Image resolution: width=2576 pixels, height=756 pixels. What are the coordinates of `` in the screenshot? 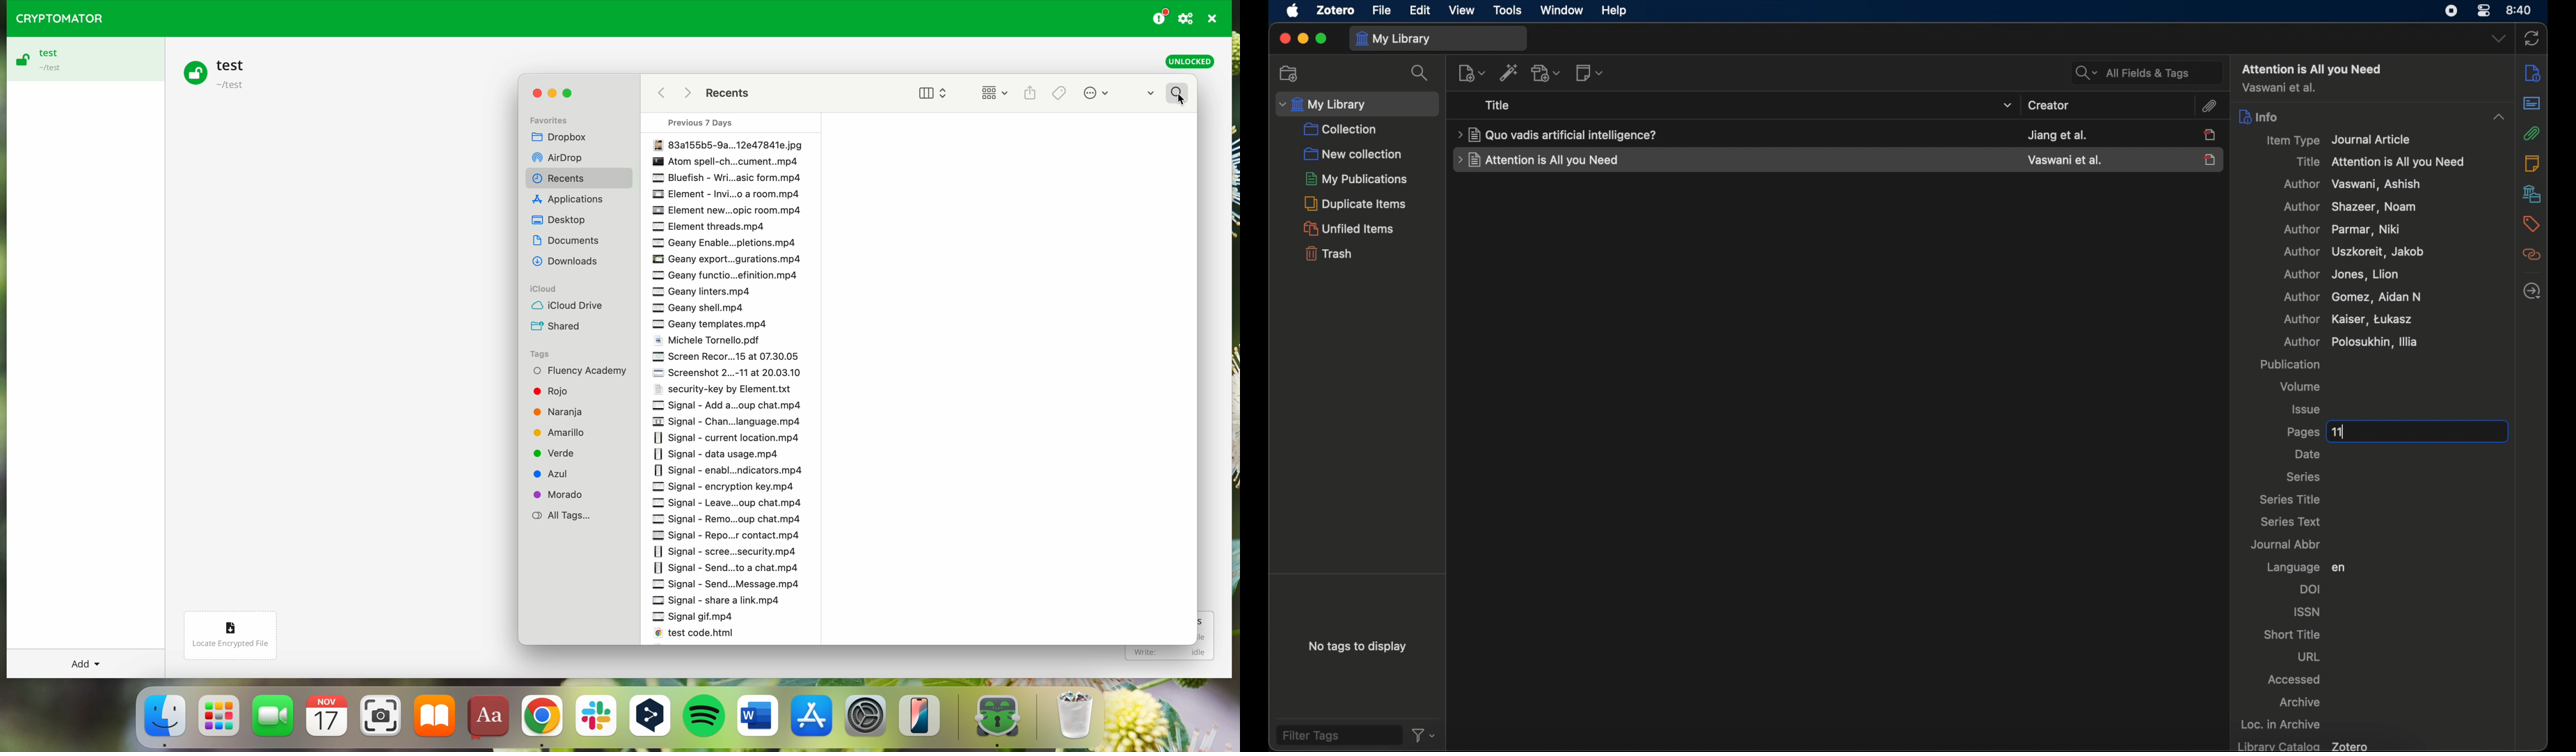 It's located at (690, 95).